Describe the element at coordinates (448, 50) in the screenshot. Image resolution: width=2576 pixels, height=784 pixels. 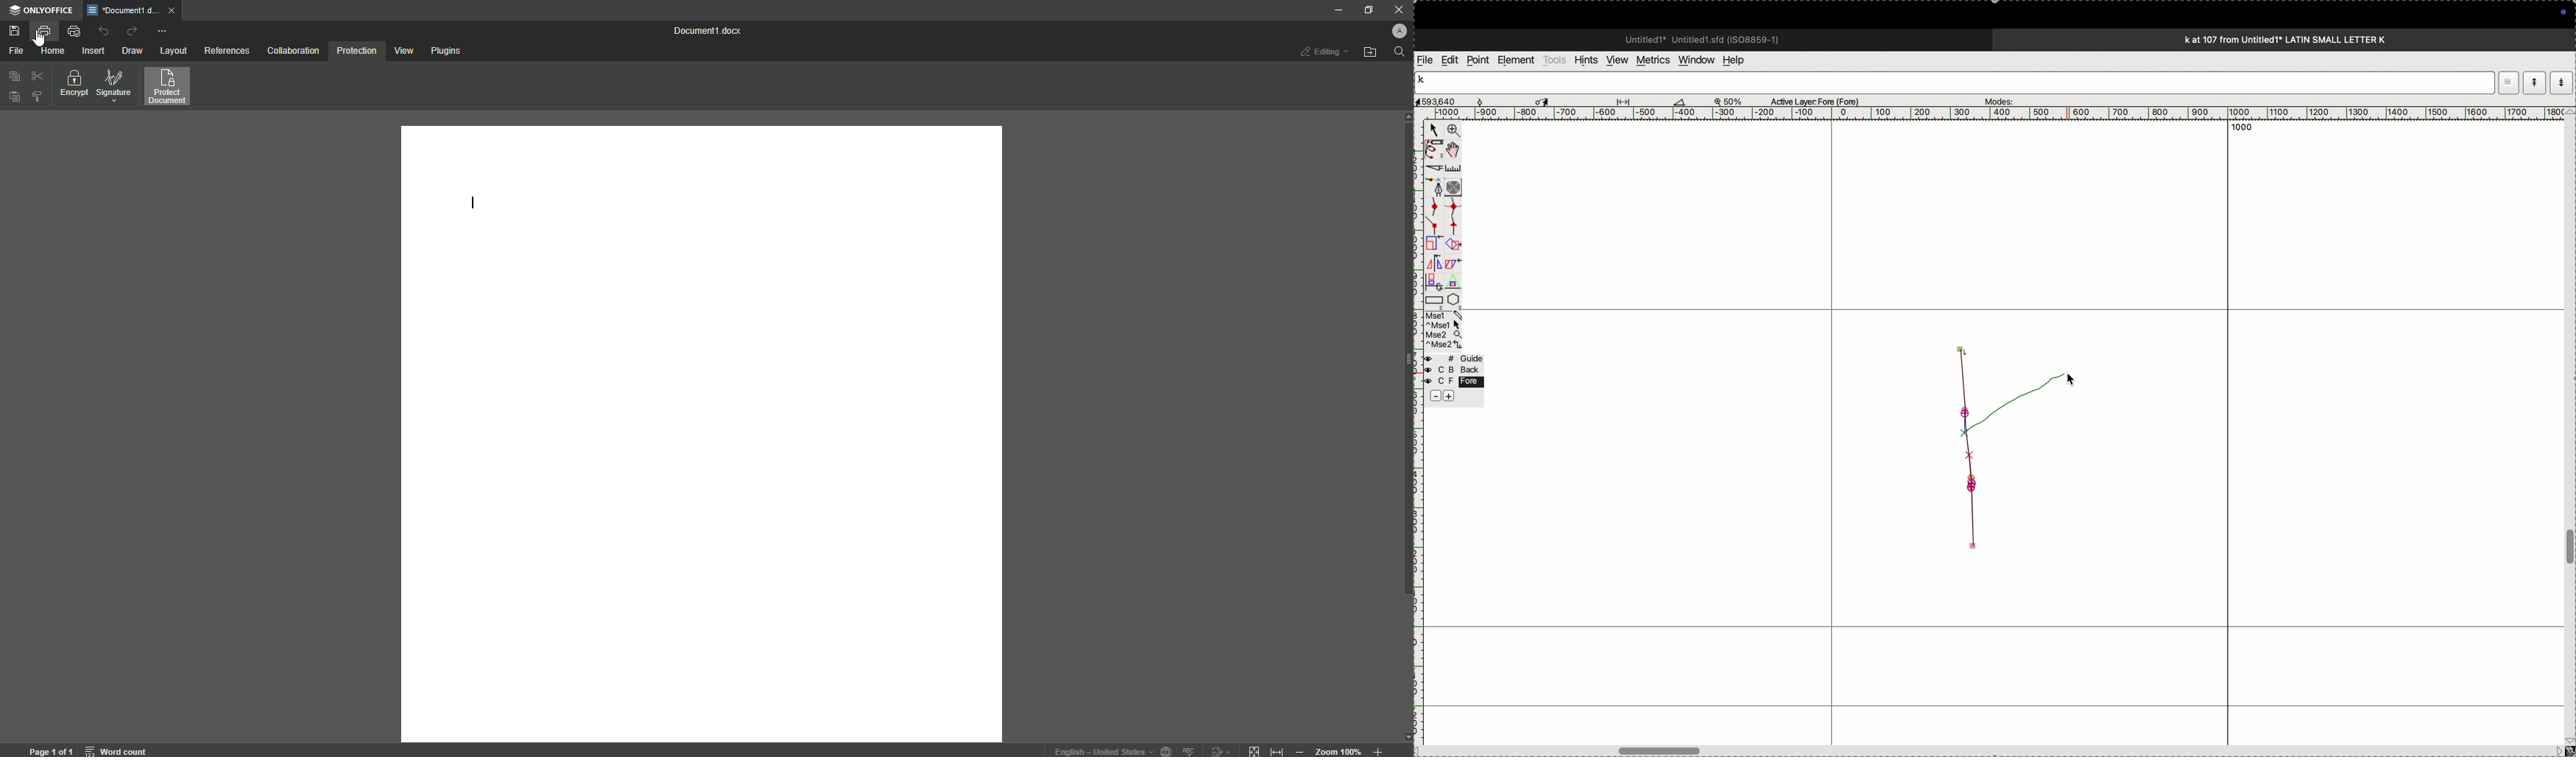
I see `Plugins` at that location.